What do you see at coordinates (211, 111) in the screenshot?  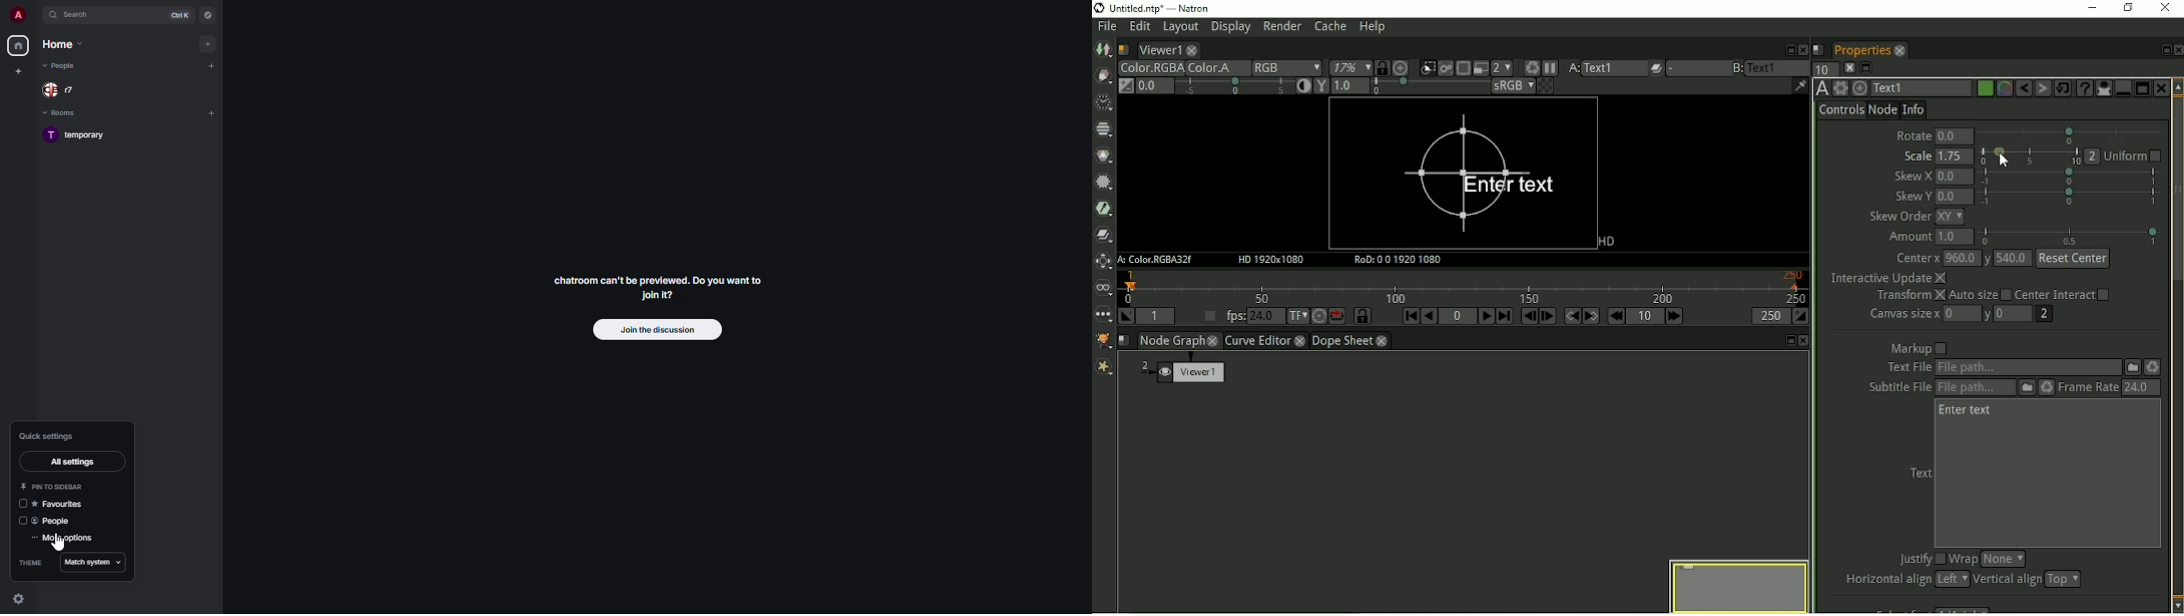 I see `add` at bounding box center [211, 111].